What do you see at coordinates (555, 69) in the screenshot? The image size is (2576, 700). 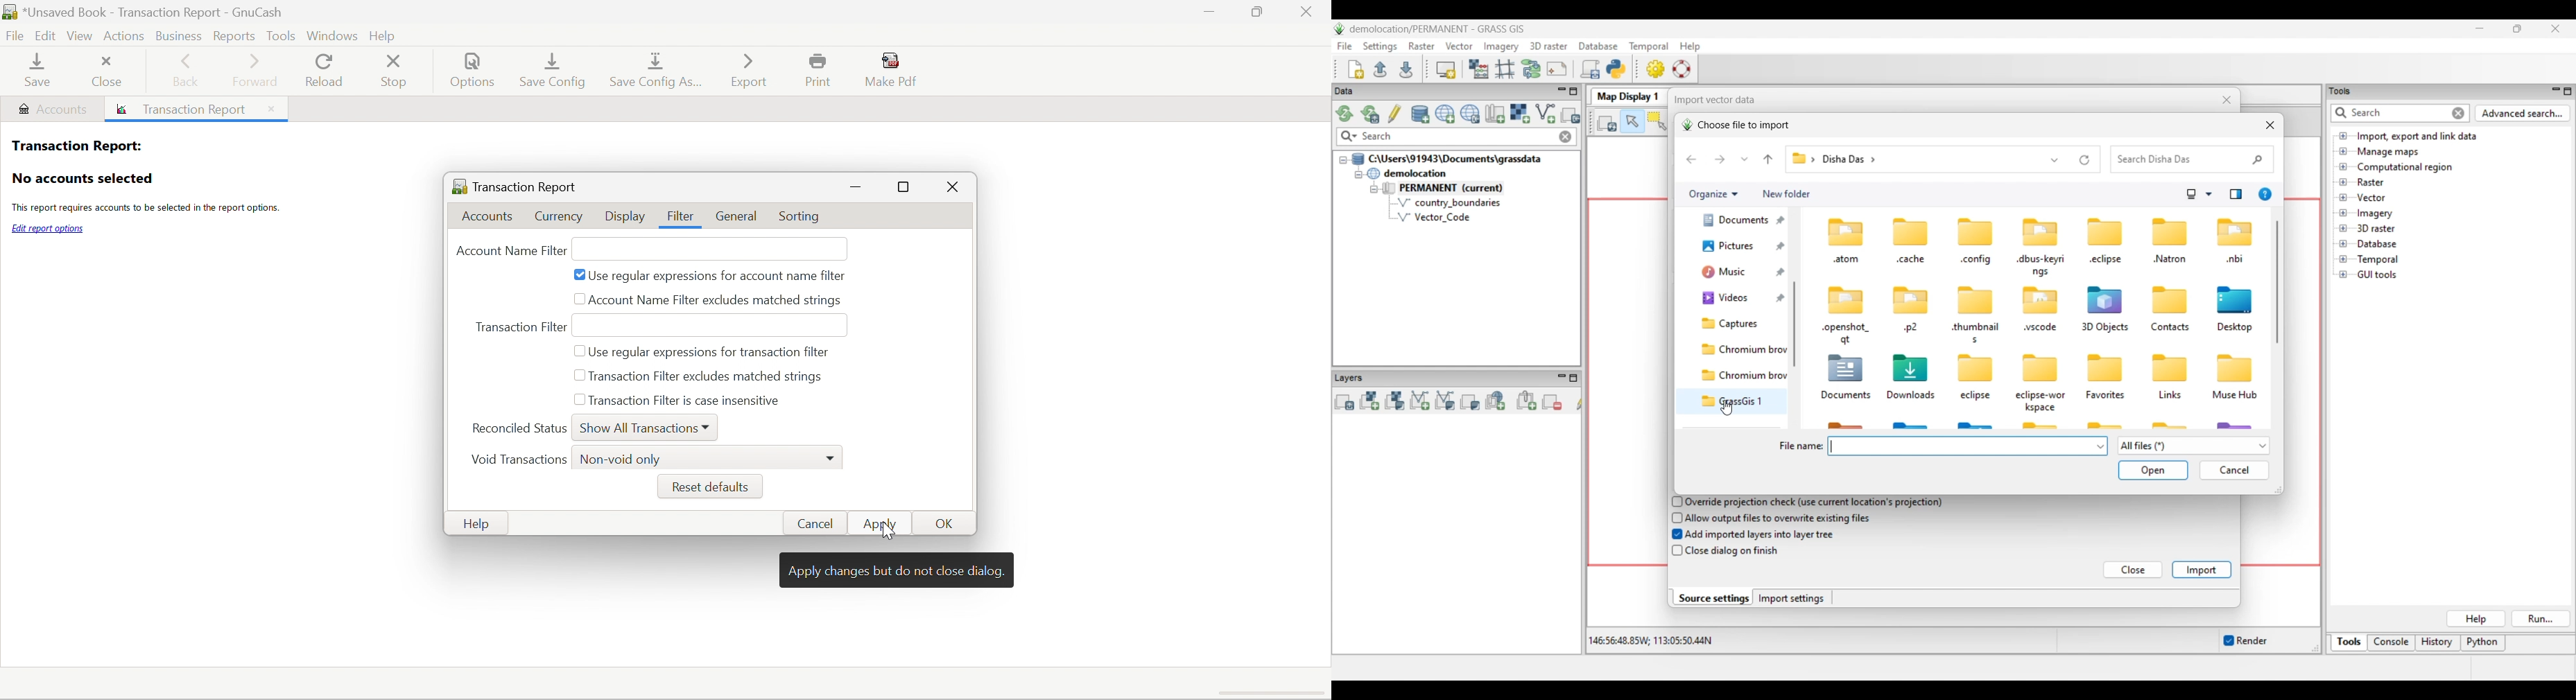 I see `Save Config` at bounding box center [555, 69].